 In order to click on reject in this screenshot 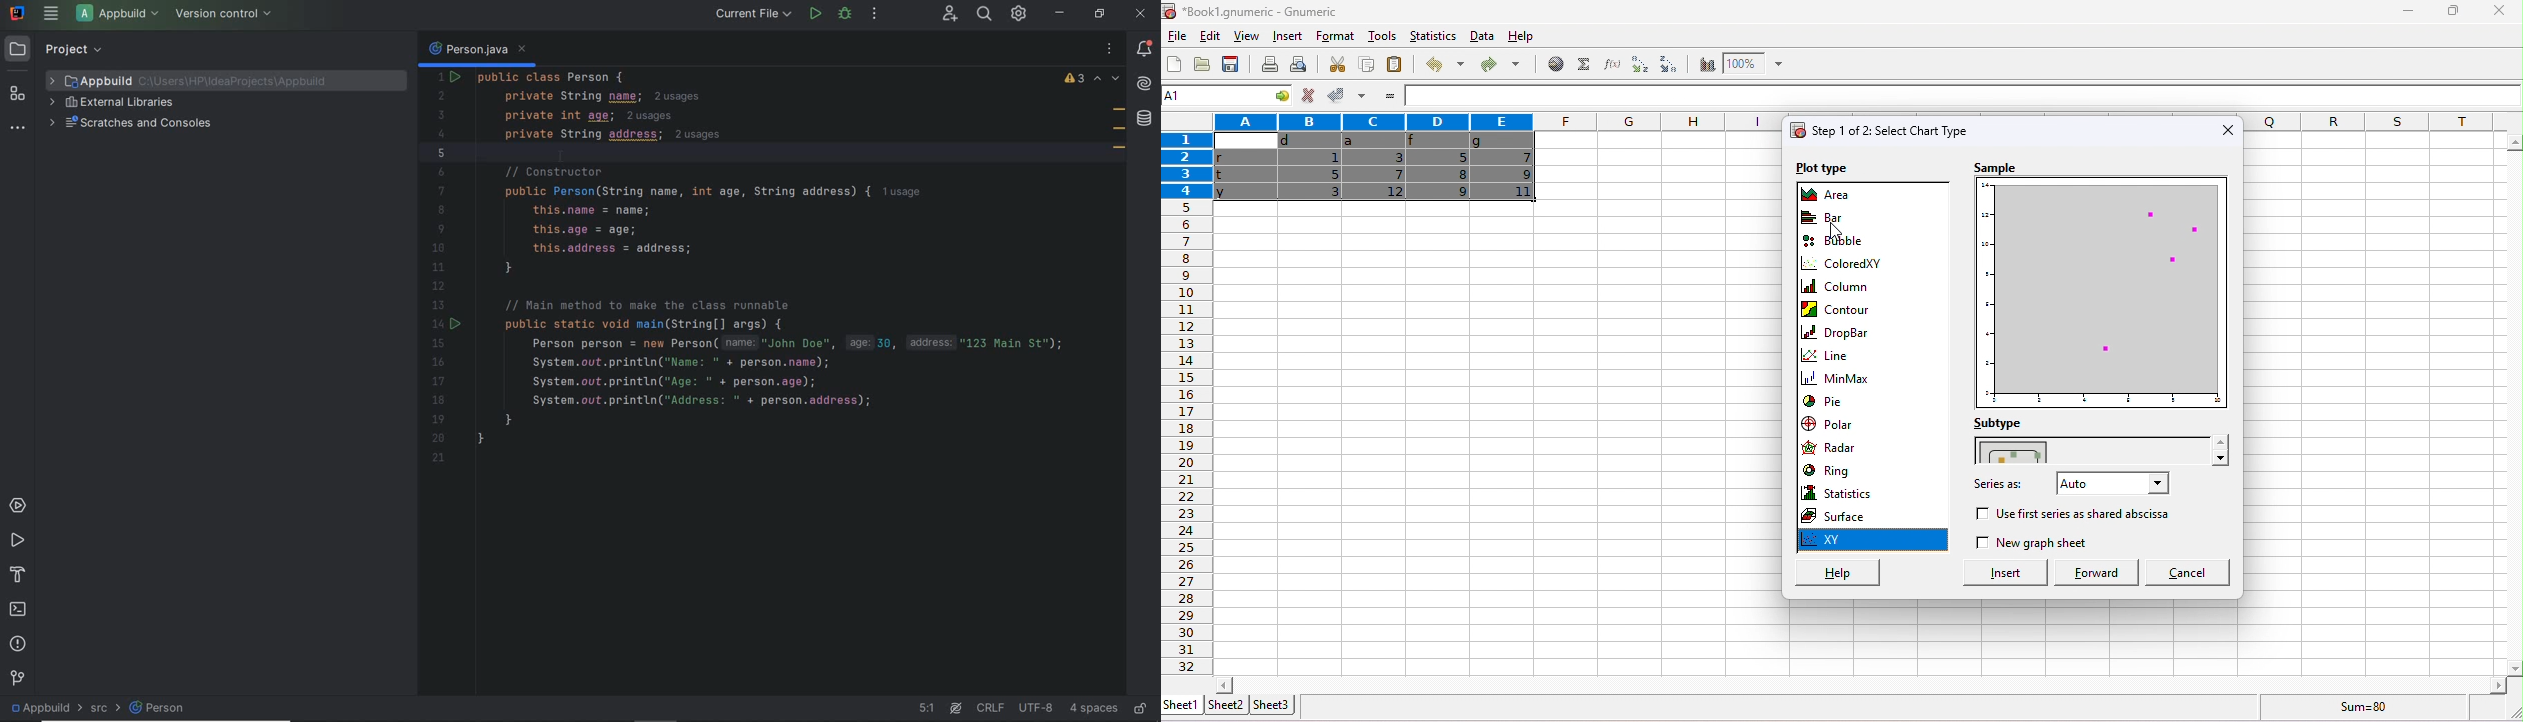, I will do `click(1307, 95)`.